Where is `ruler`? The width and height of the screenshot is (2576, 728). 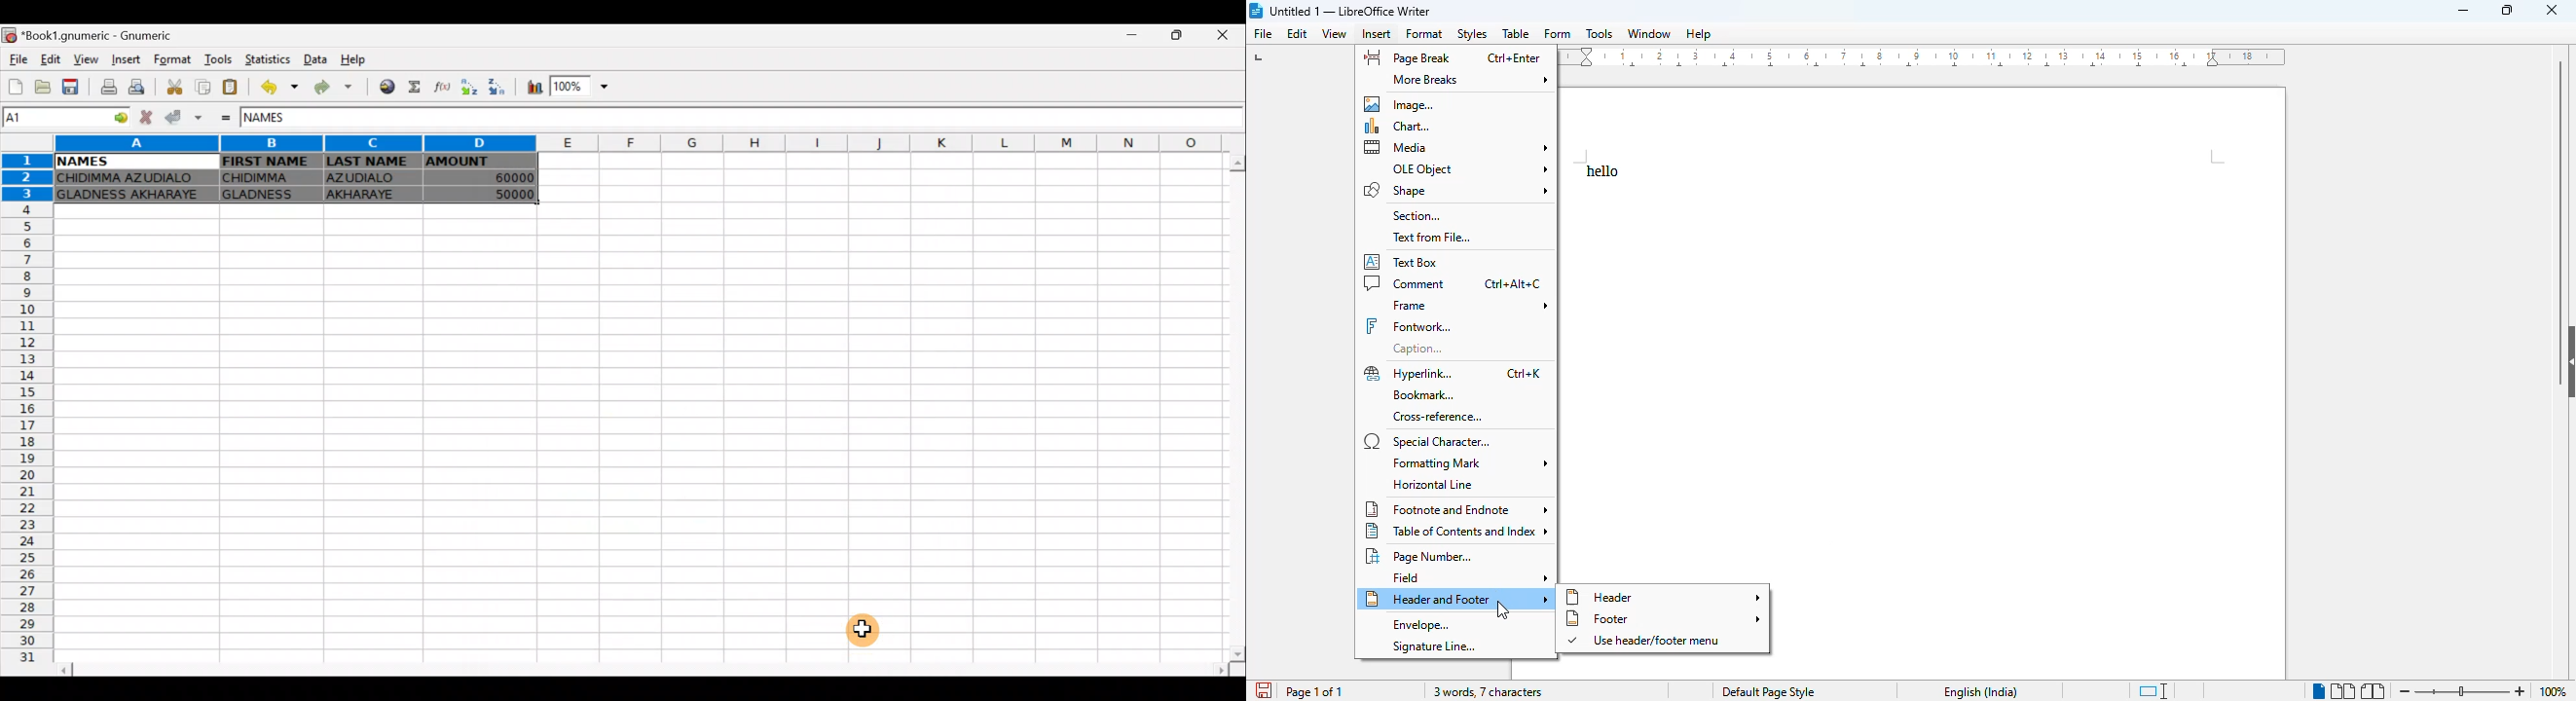 ruler is located at coordinates (1924, 56).